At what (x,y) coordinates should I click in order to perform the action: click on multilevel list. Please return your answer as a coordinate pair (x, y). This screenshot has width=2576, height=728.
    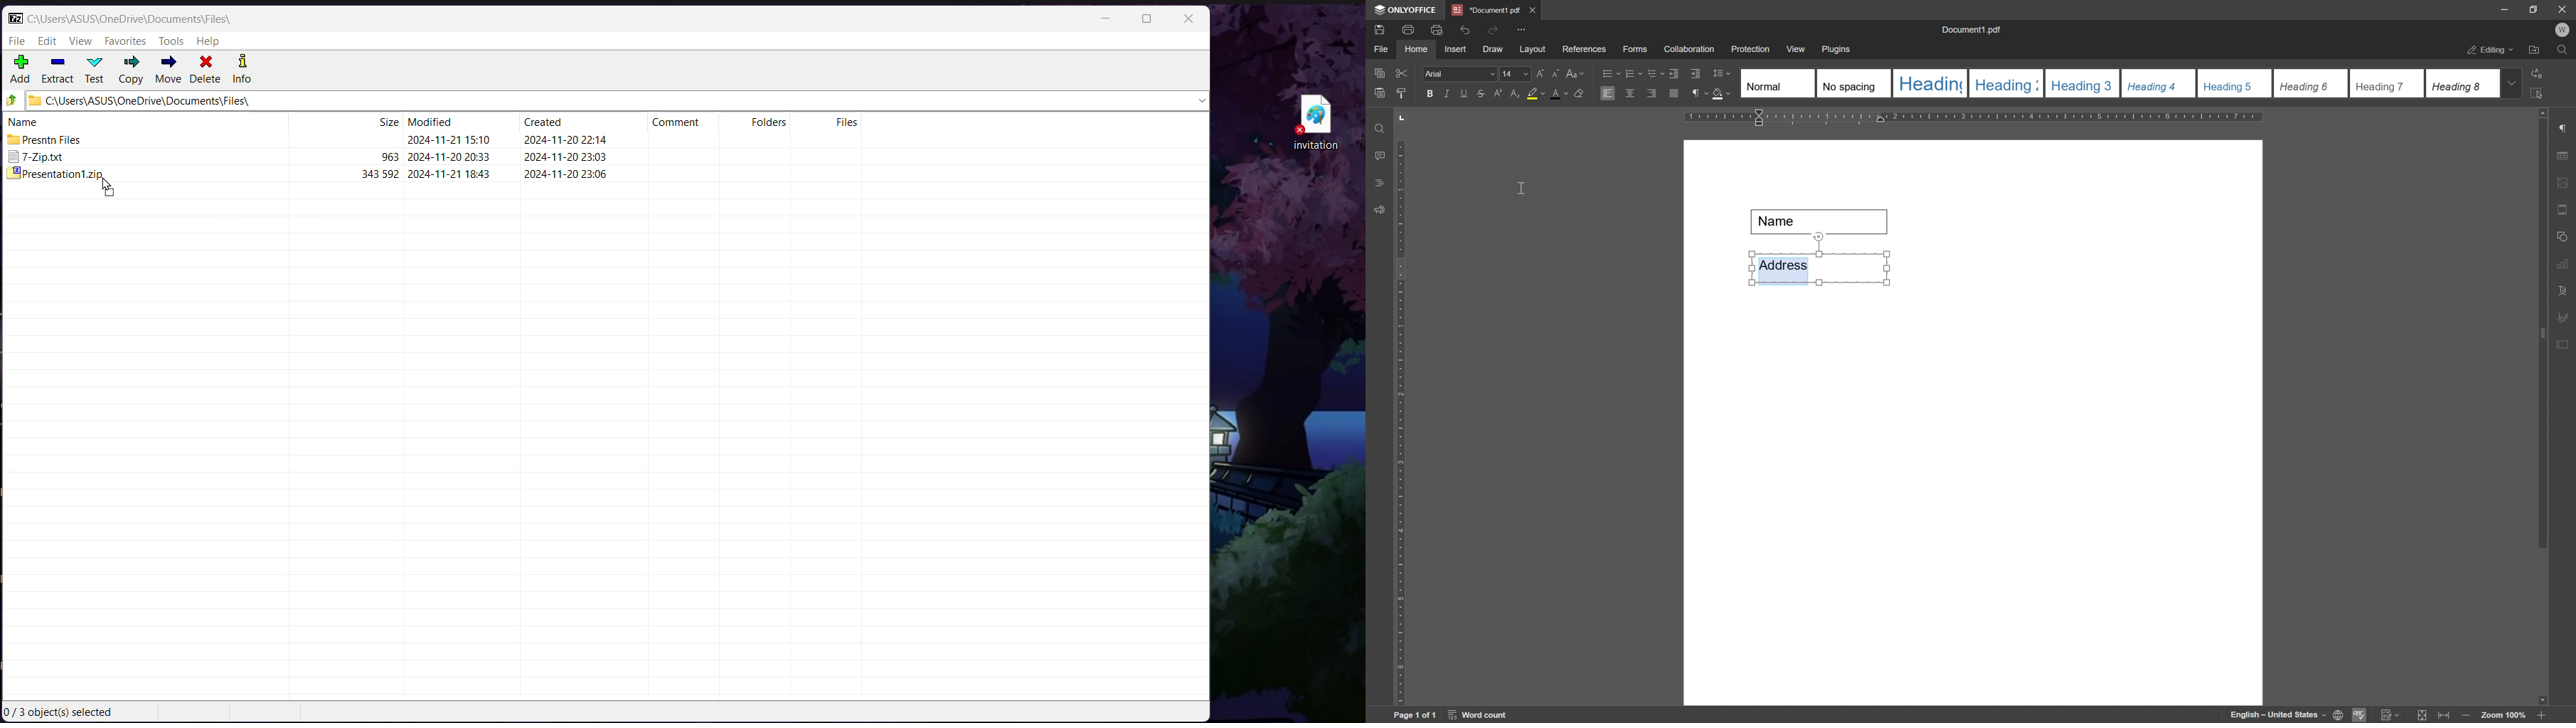
    Looking at the image, I should click on (1654, 73).